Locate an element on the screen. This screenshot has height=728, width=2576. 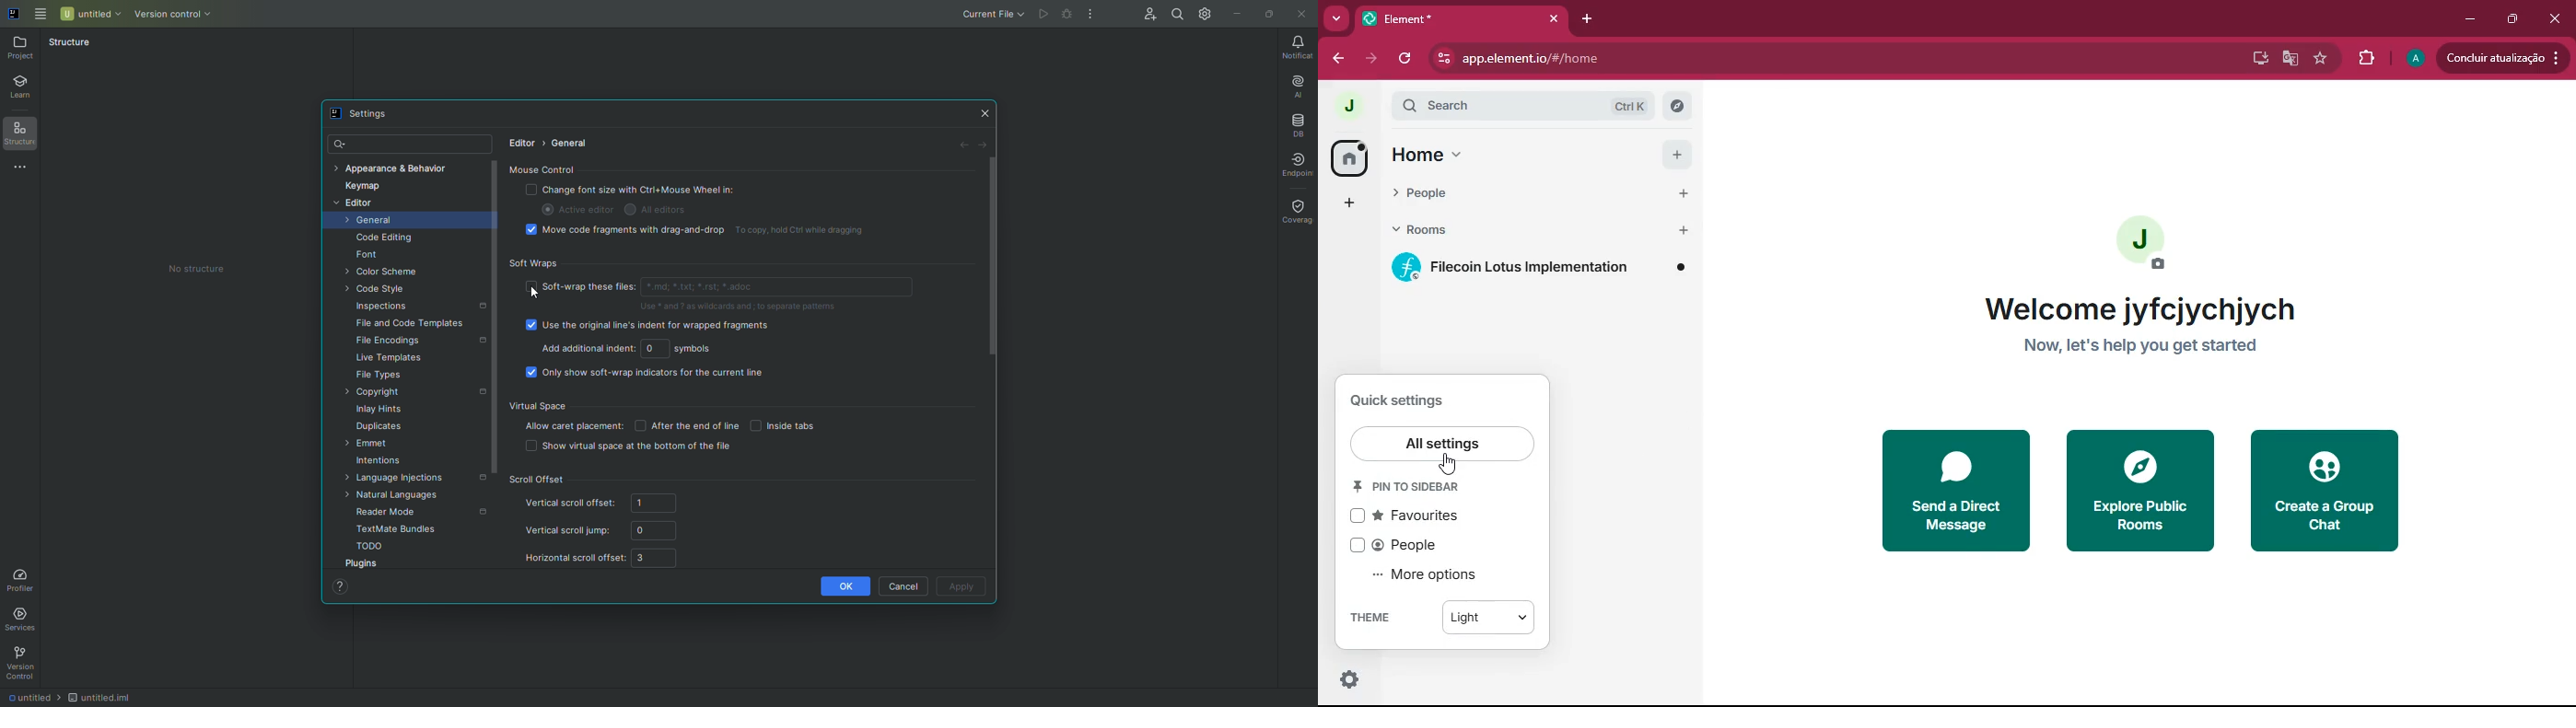
Show virtual space at the bottom is located at coordinates (632, 449).